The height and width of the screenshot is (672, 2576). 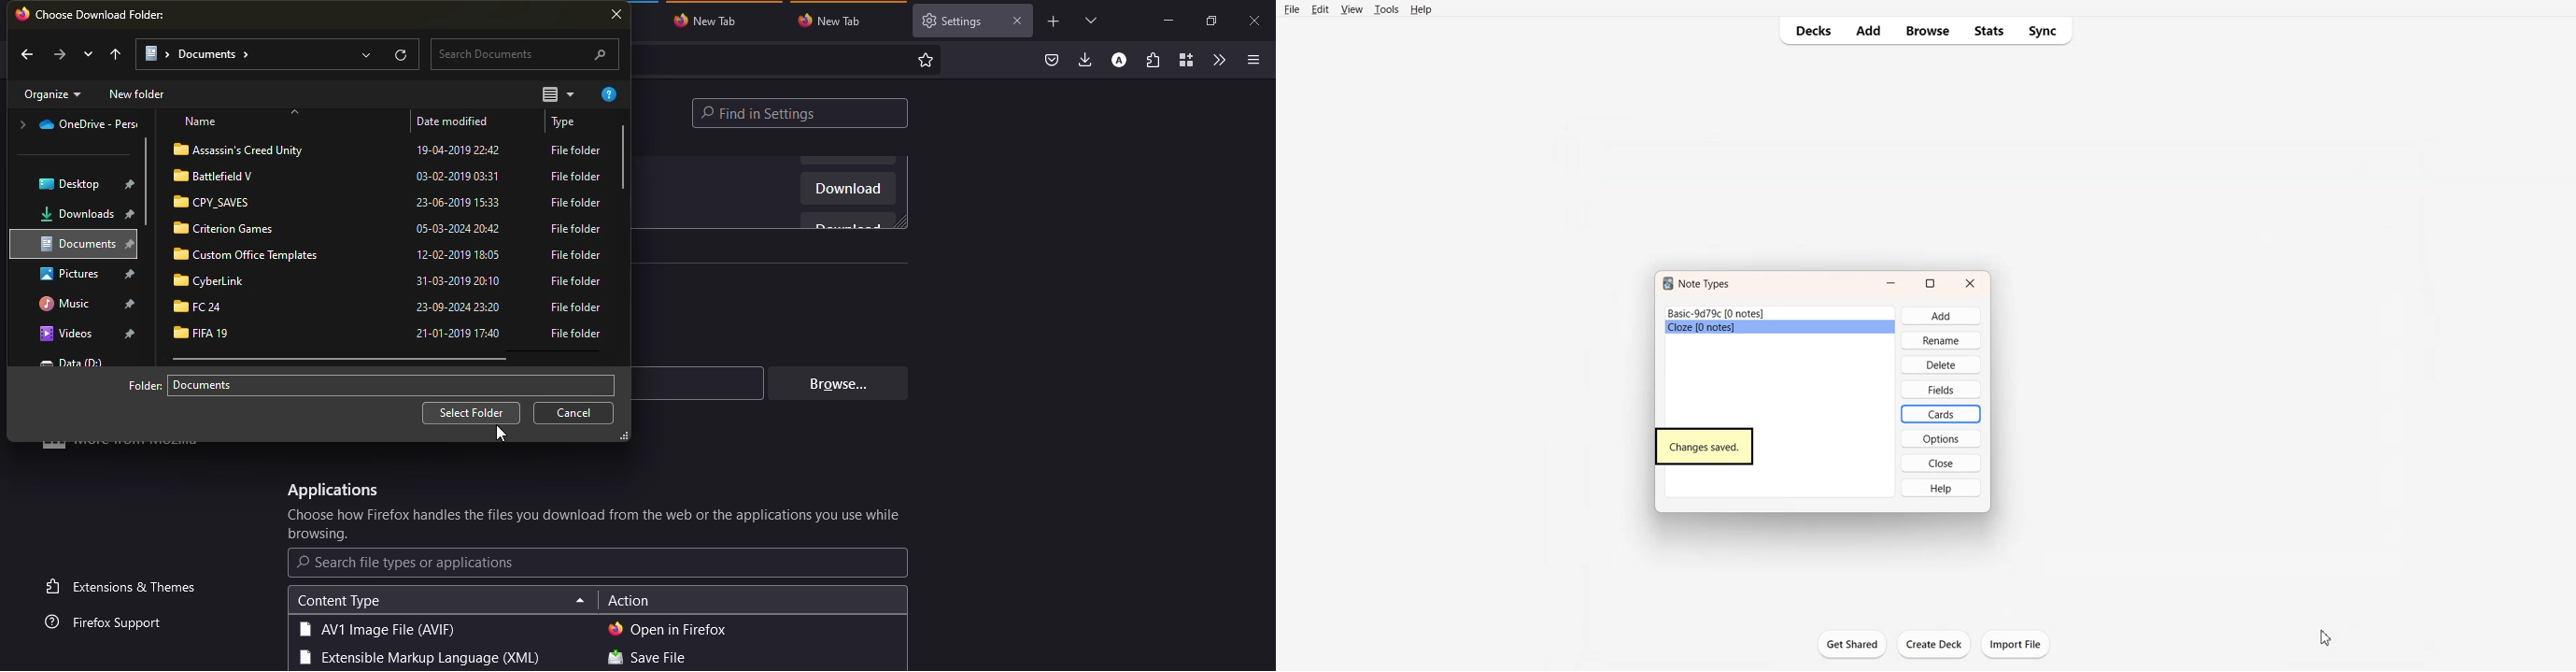 I want to click on save, so click(x=646, y=659).